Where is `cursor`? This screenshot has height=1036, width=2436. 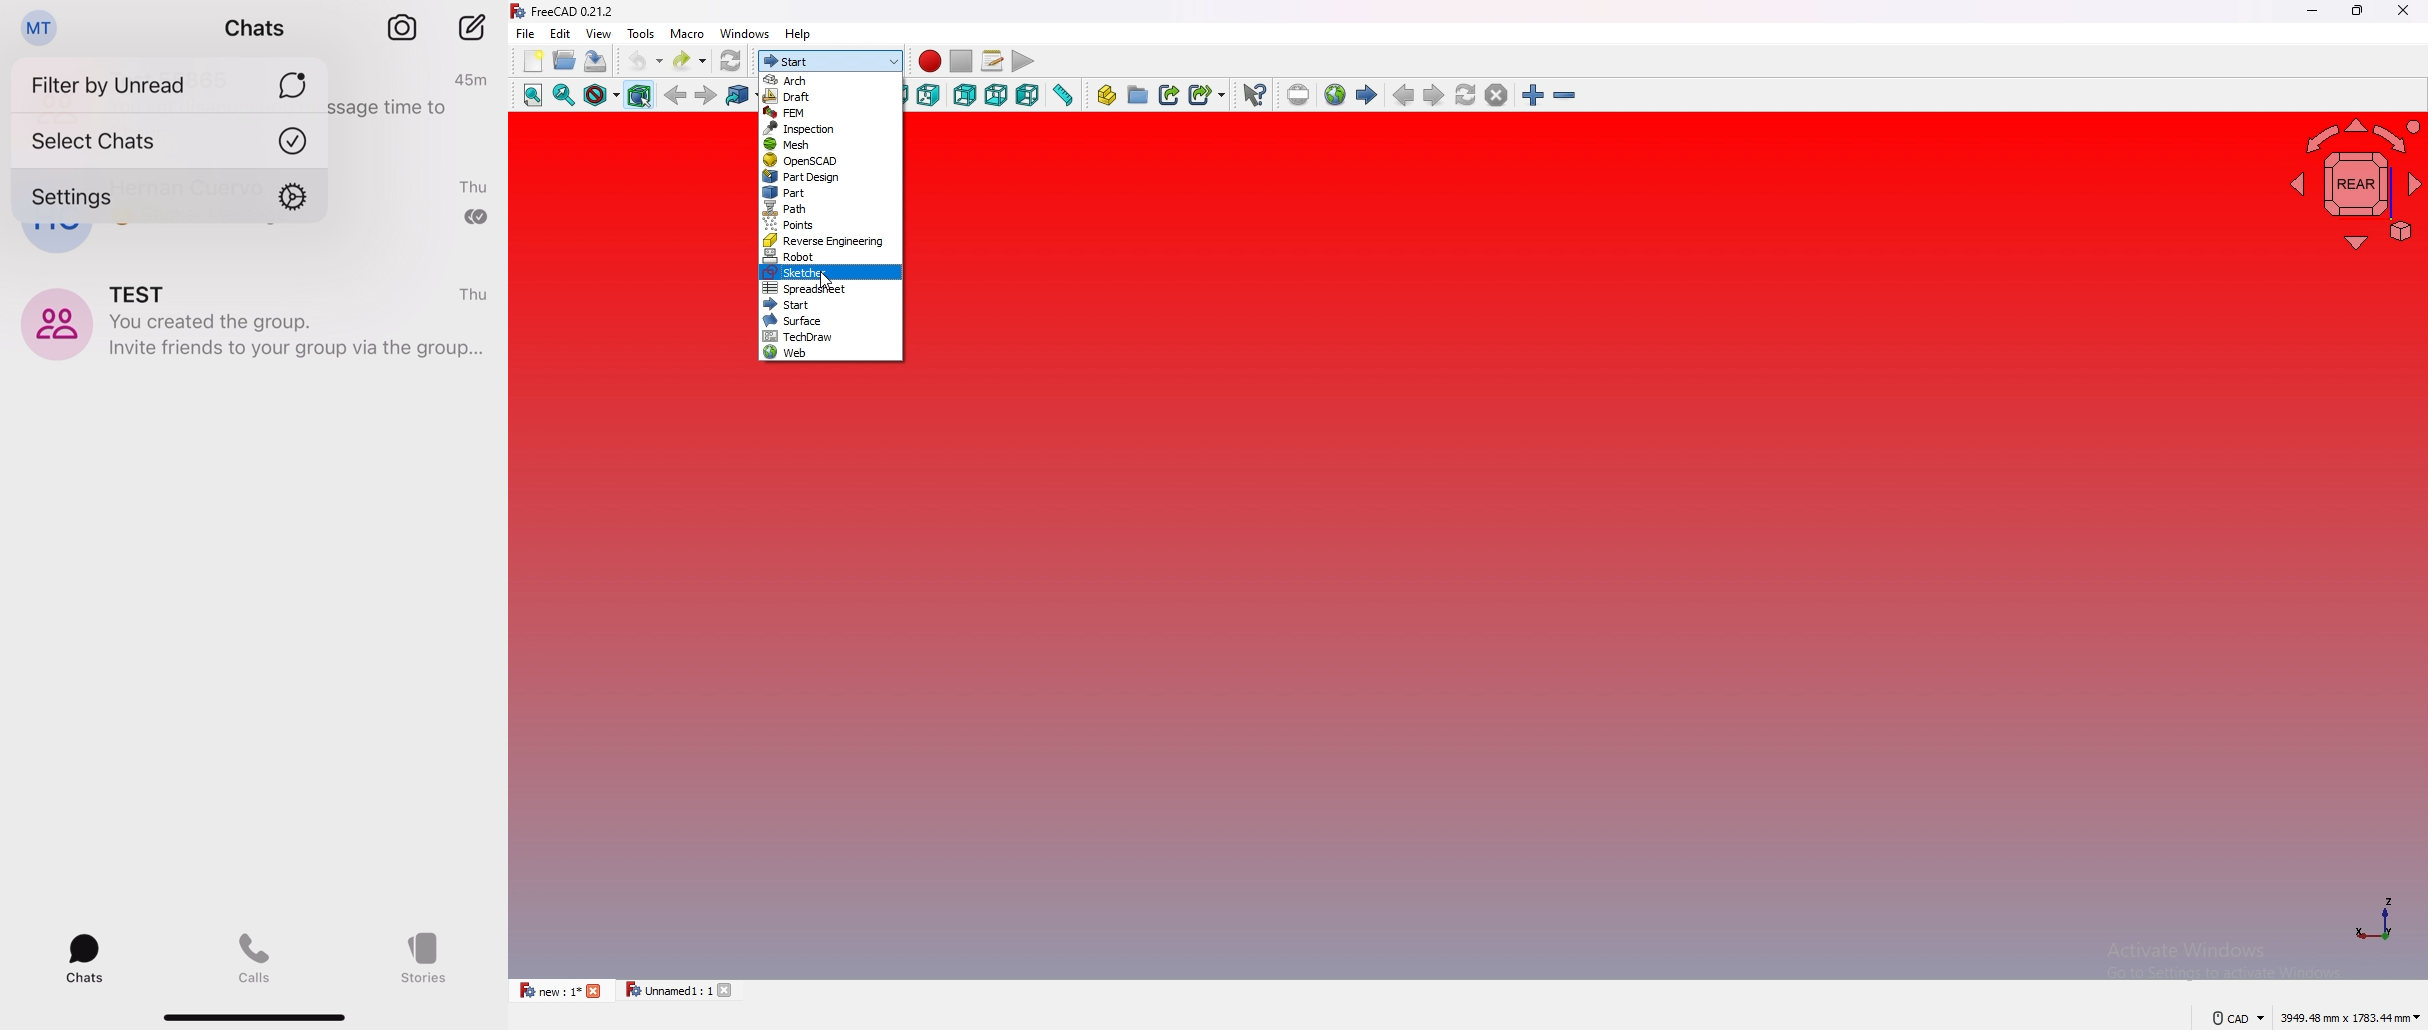
cursor is located at coordinates (828, 280).